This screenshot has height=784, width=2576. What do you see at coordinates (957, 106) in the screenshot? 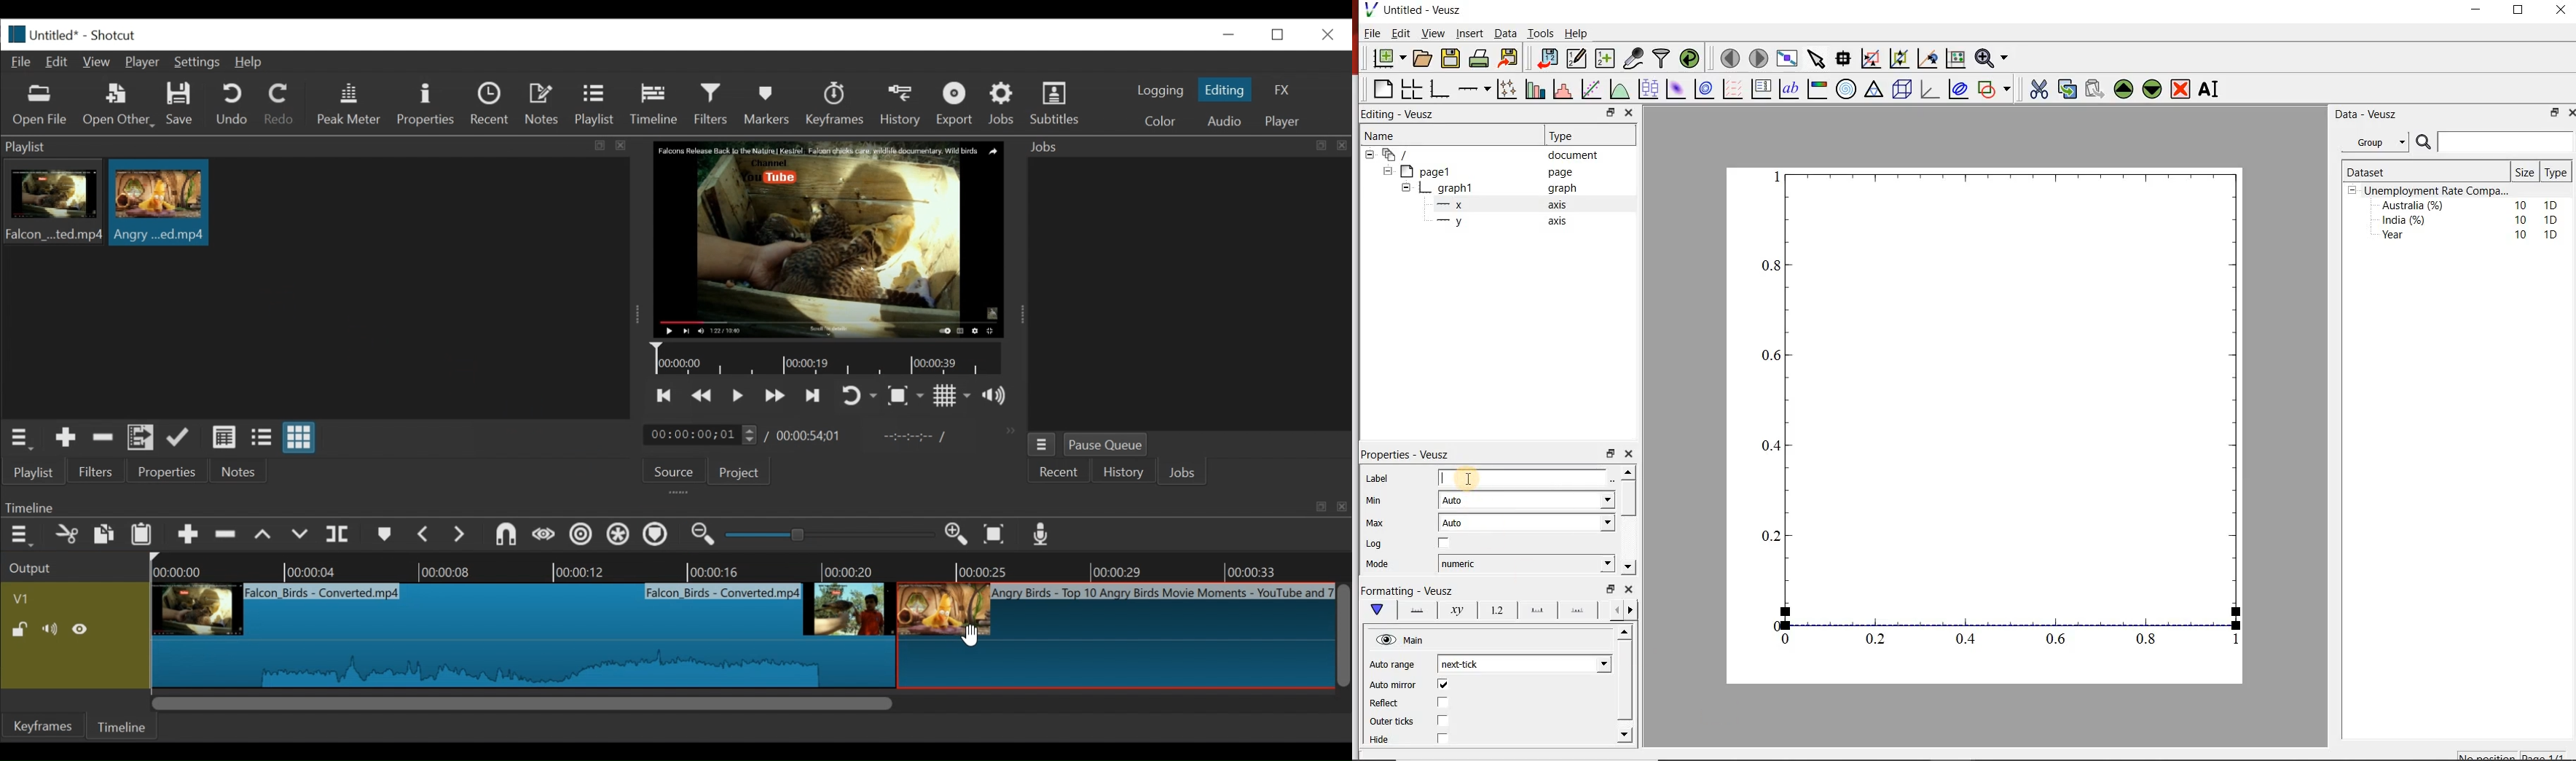
I see `Export` at bounding box center [957, 106].